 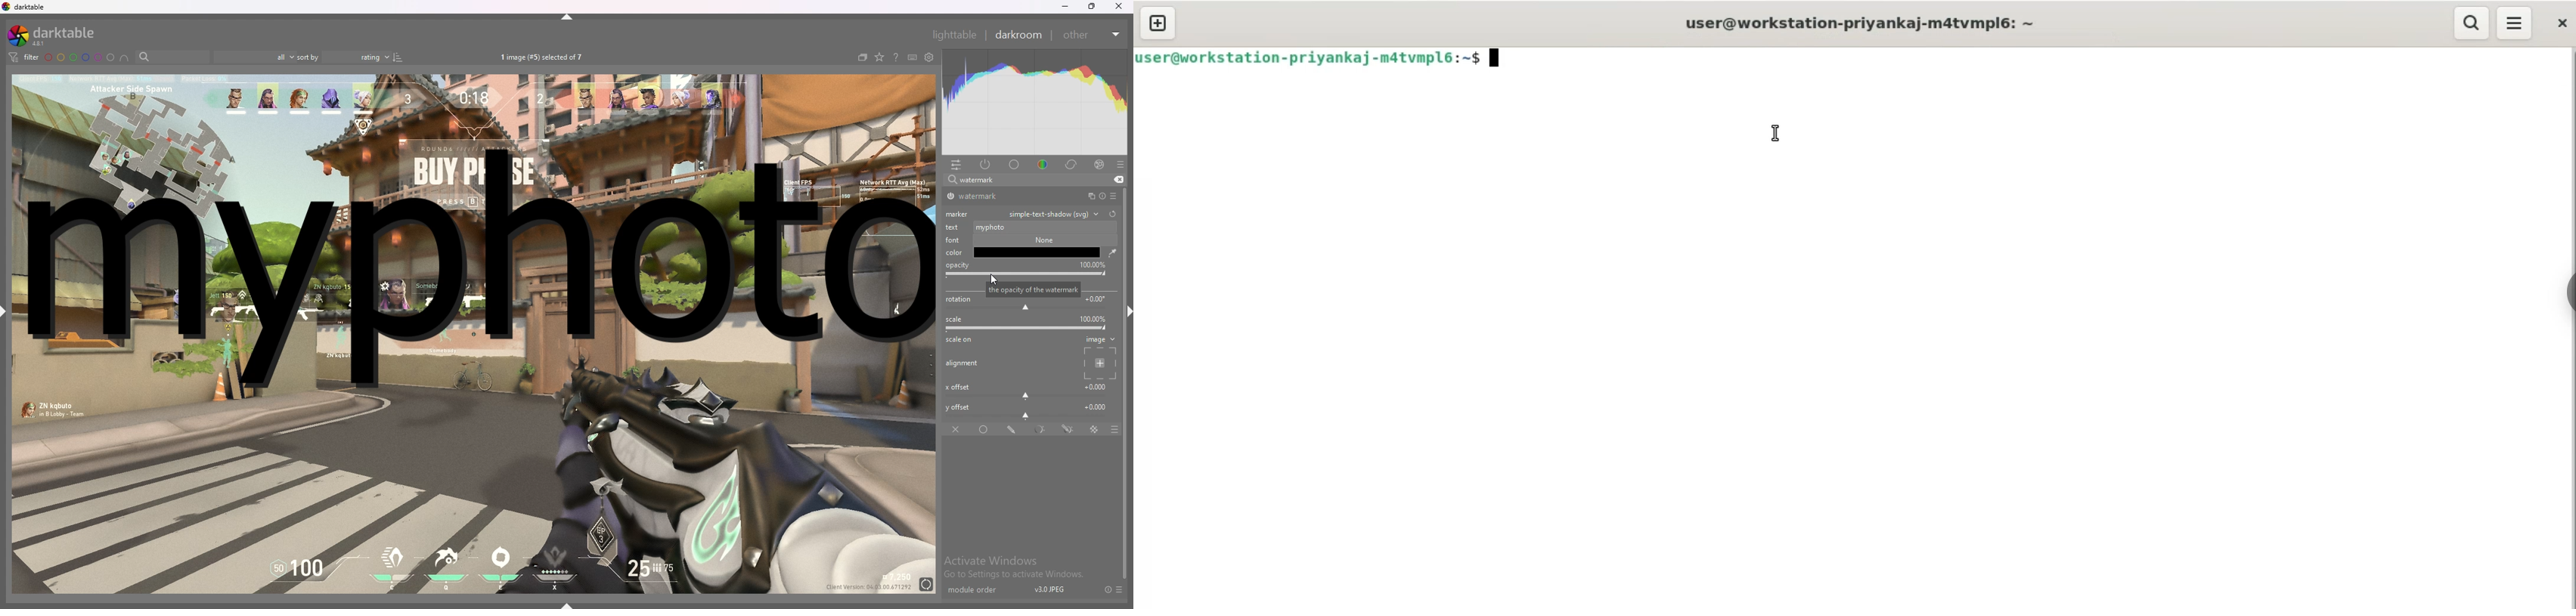 What do you see at coordinates (954, 227) in the screenshot?
I see `text` at bounding box center [954, 227].